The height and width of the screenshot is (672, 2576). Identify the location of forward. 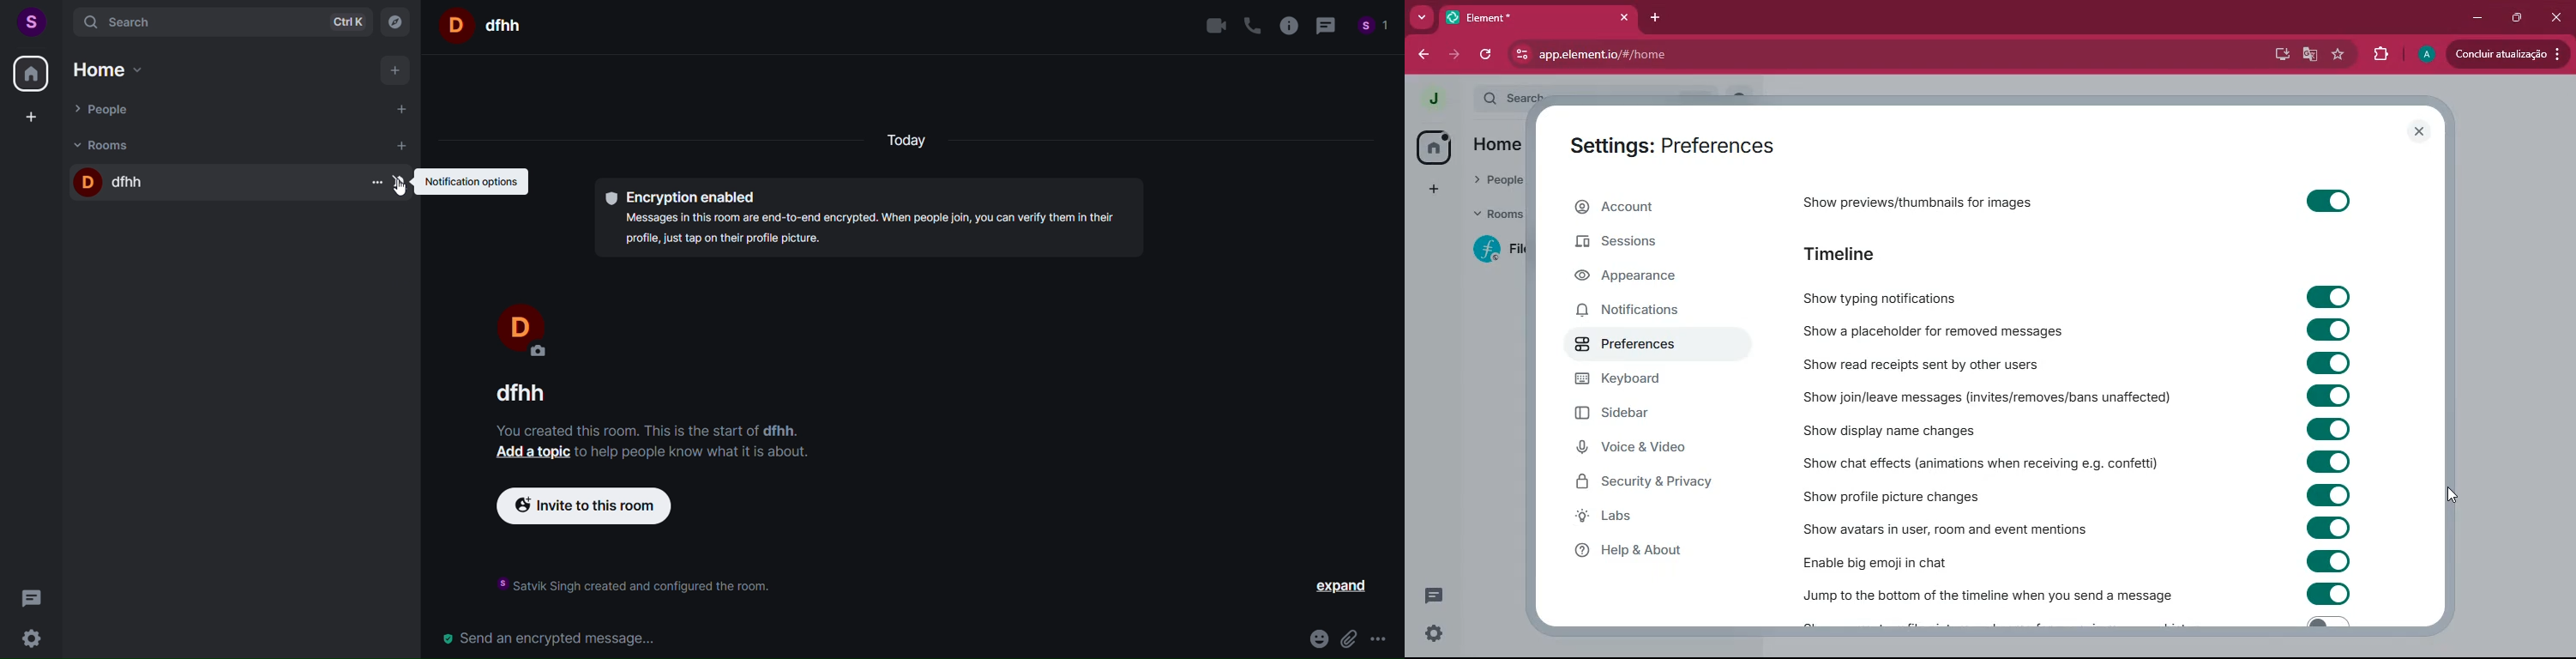
(1457, 55).